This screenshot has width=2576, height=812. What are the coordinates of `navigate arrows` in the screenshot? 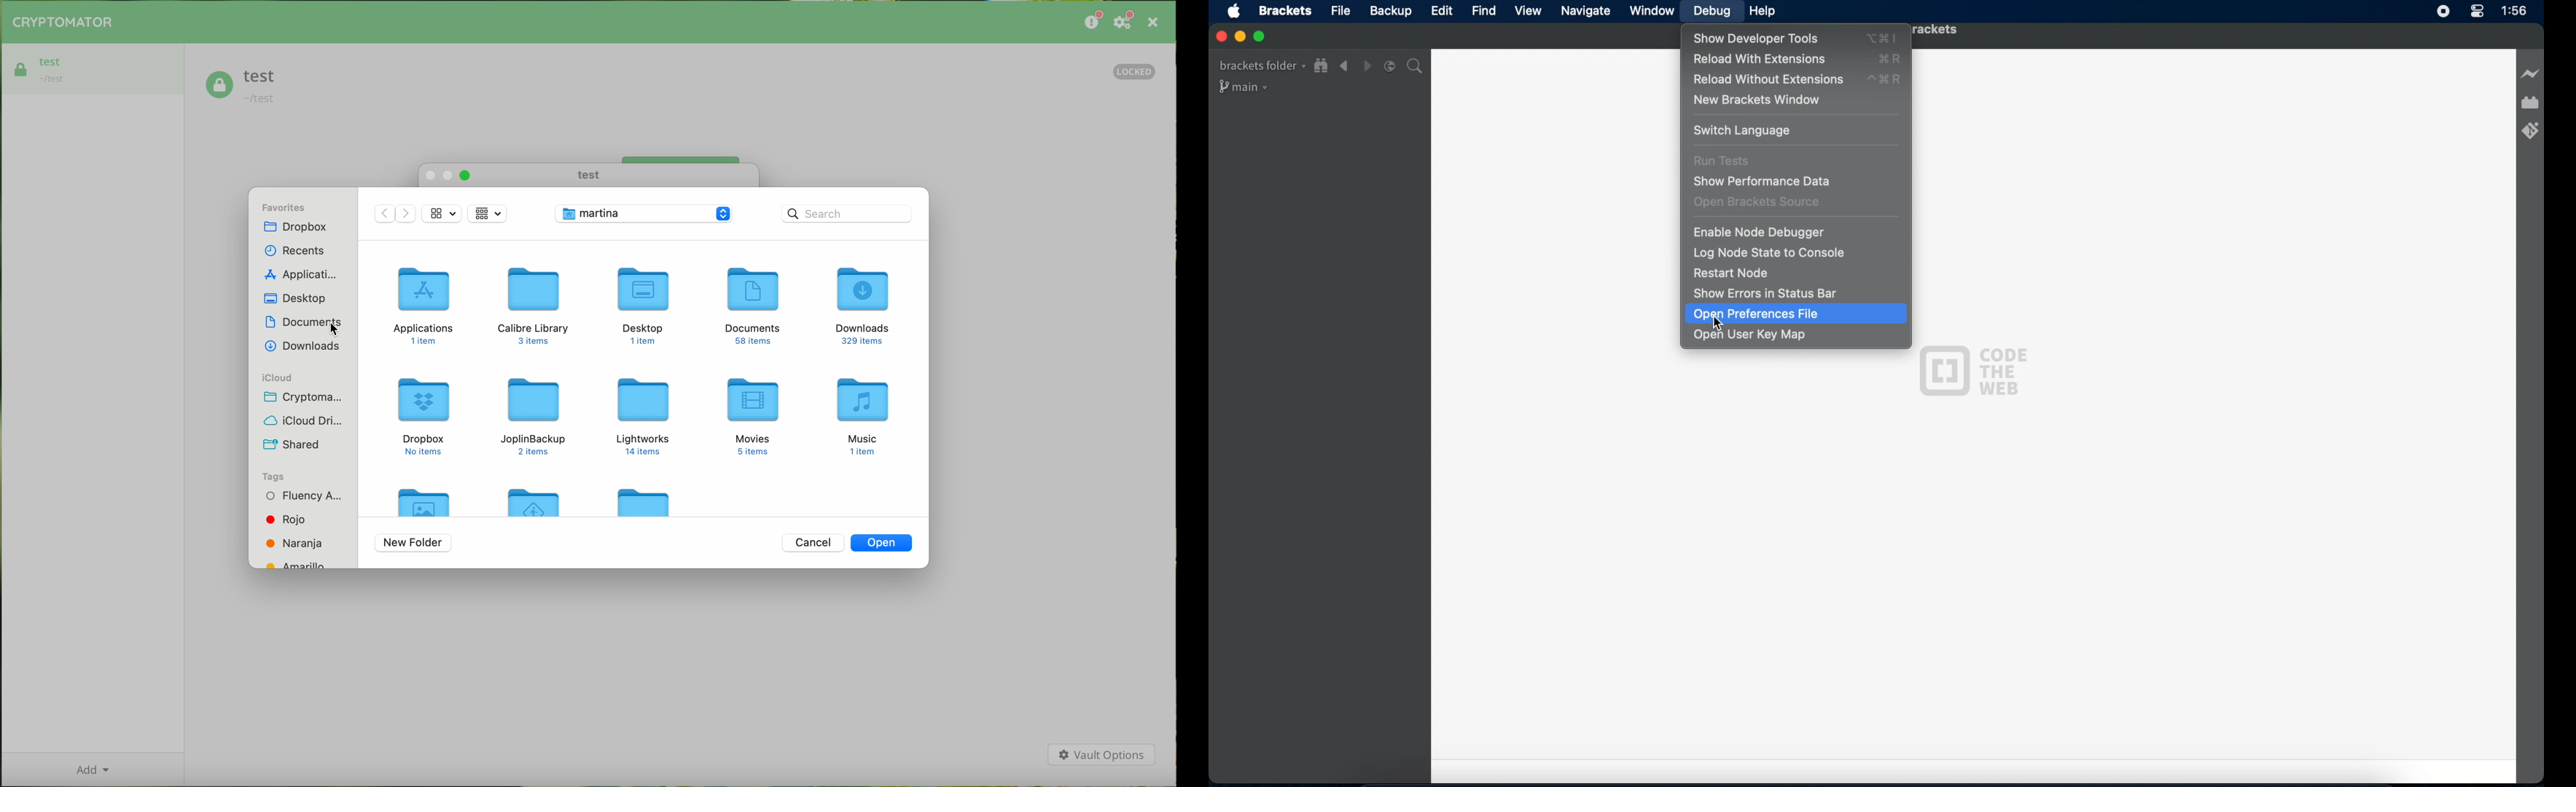 It's located at (395, 216).